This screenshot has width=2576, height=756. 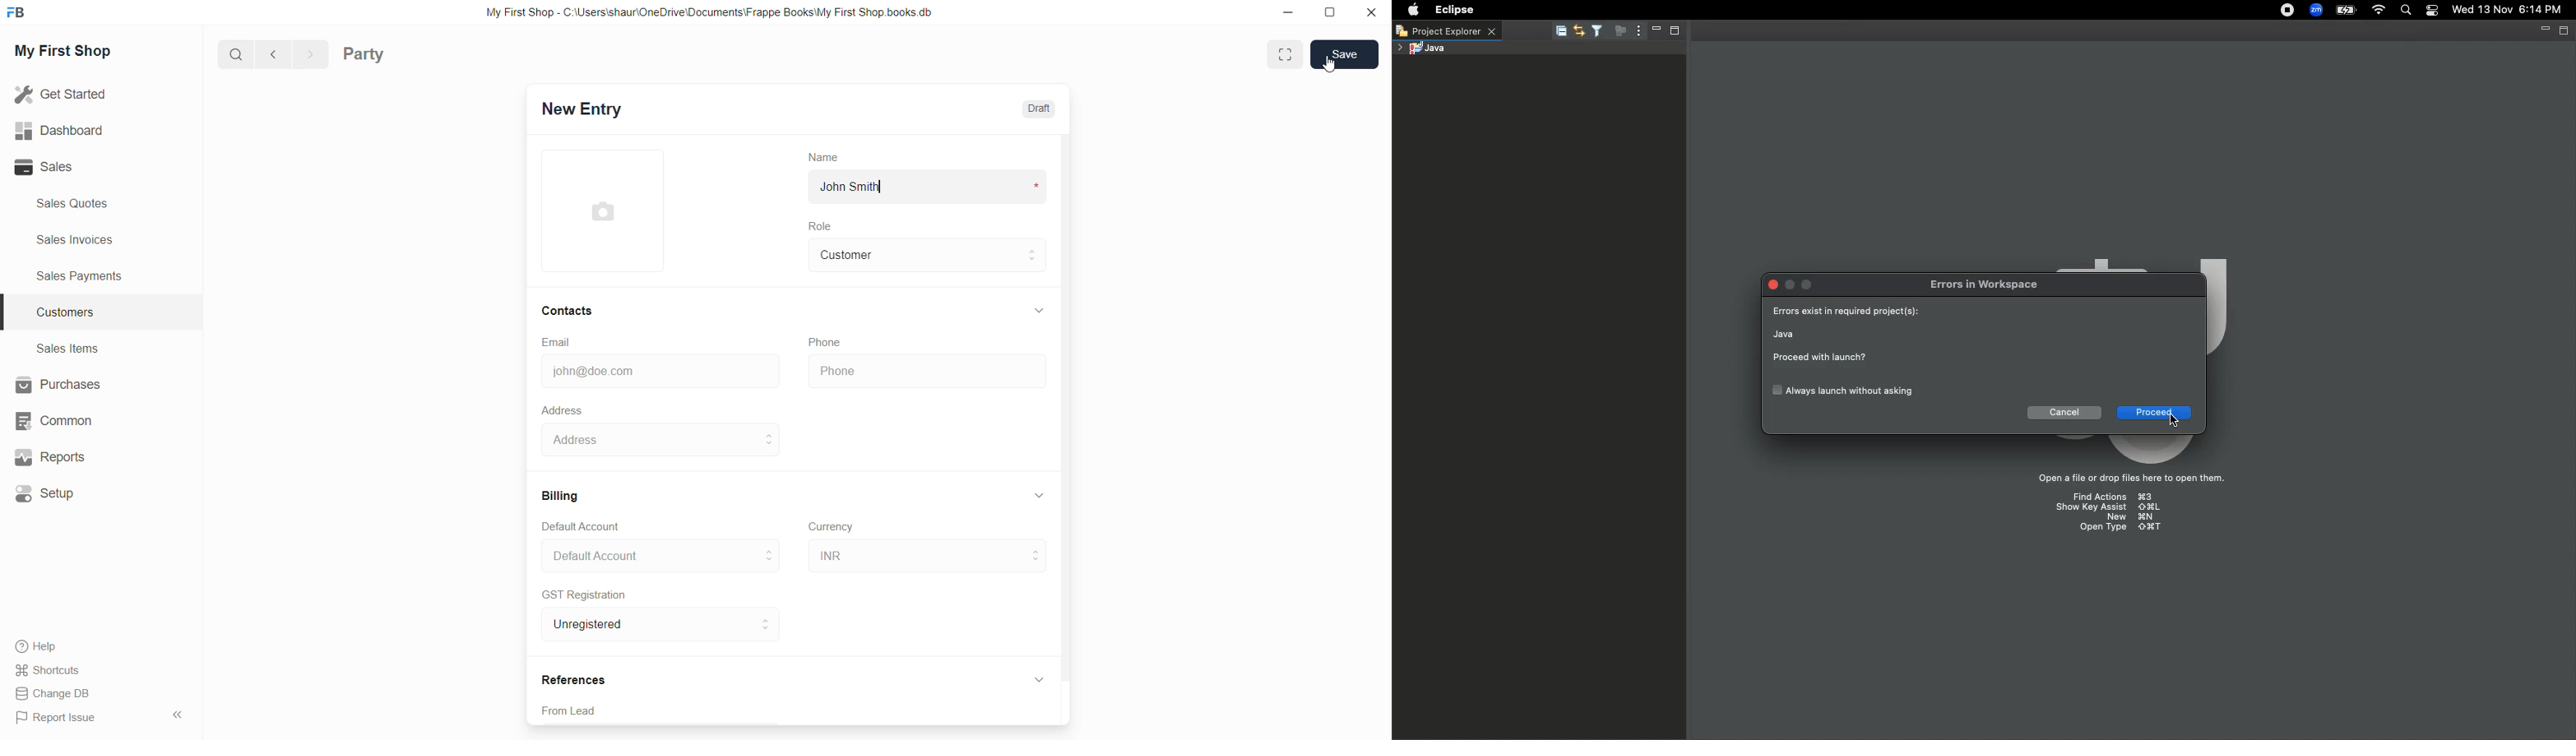 What do you see at coordinates (570, 311) in the screenshot?
I see `Contacts` at bounding box center [570, 311].